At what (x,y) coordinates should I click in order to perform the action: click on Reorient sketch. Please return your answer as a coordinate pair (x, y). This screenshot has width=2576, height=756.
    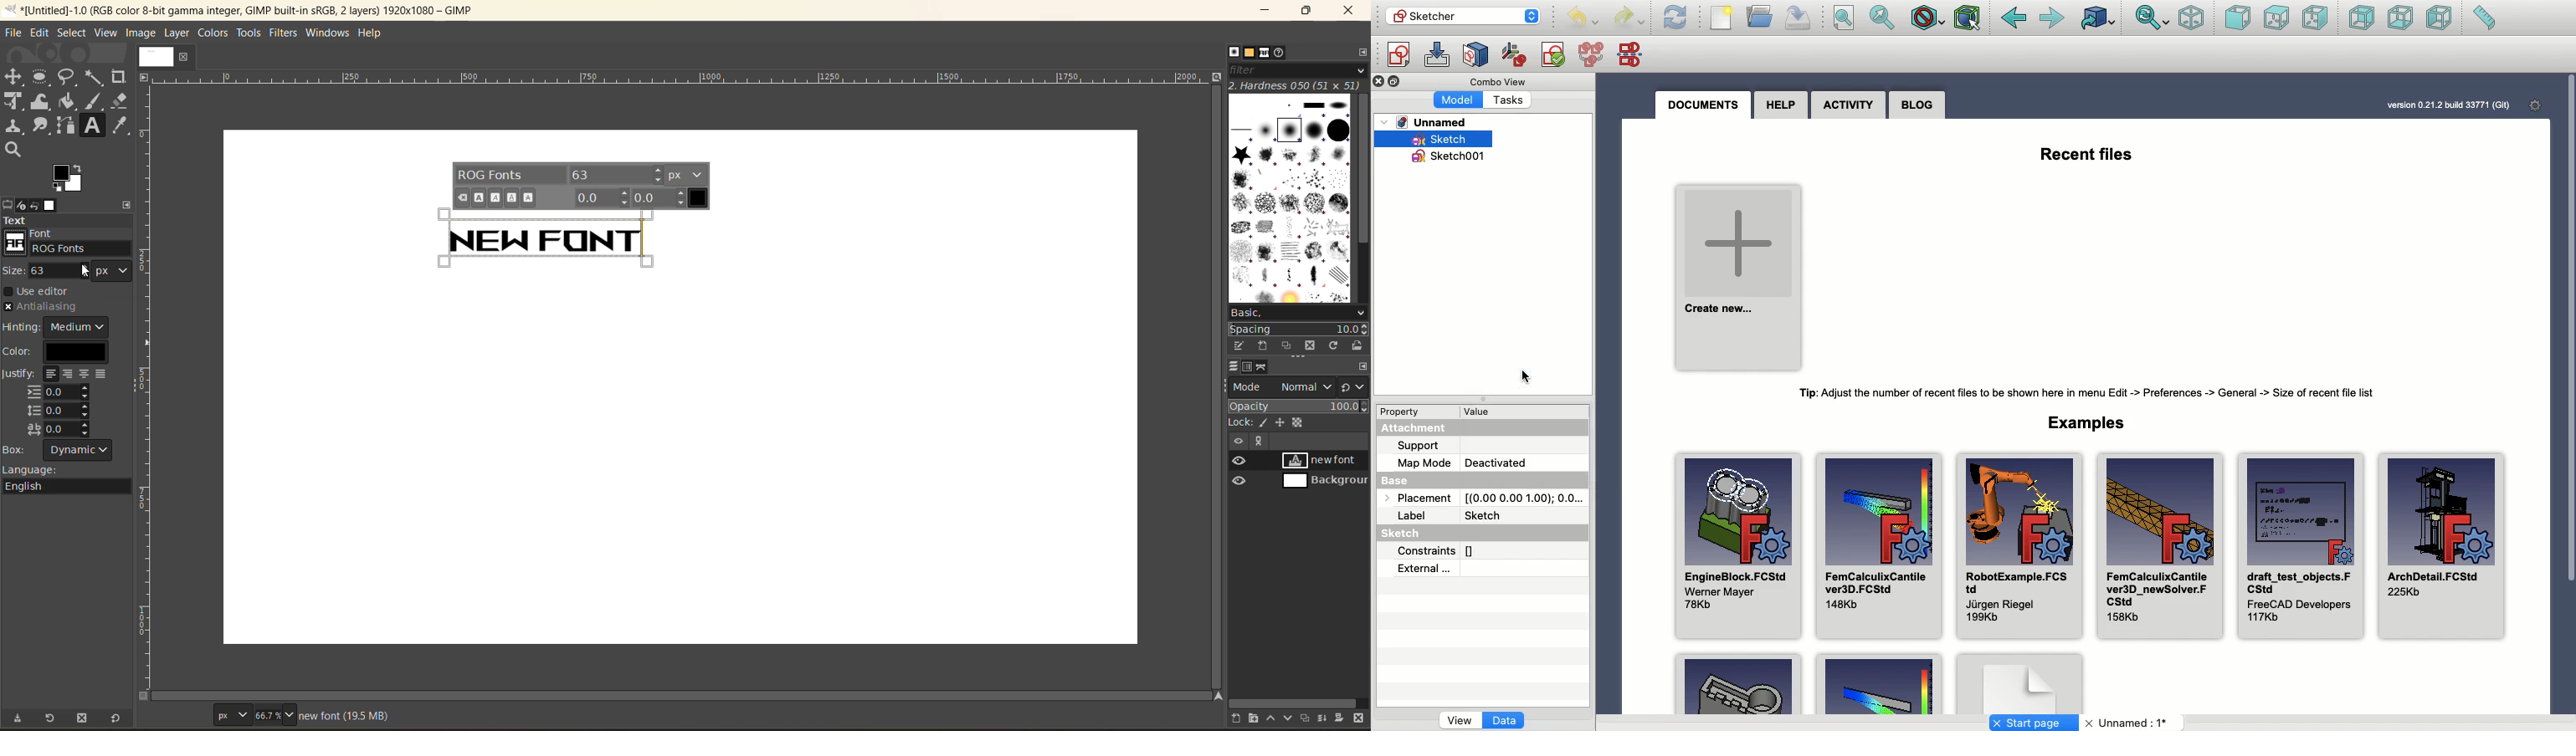
    Looking at the image, I should click on (1515, 55).